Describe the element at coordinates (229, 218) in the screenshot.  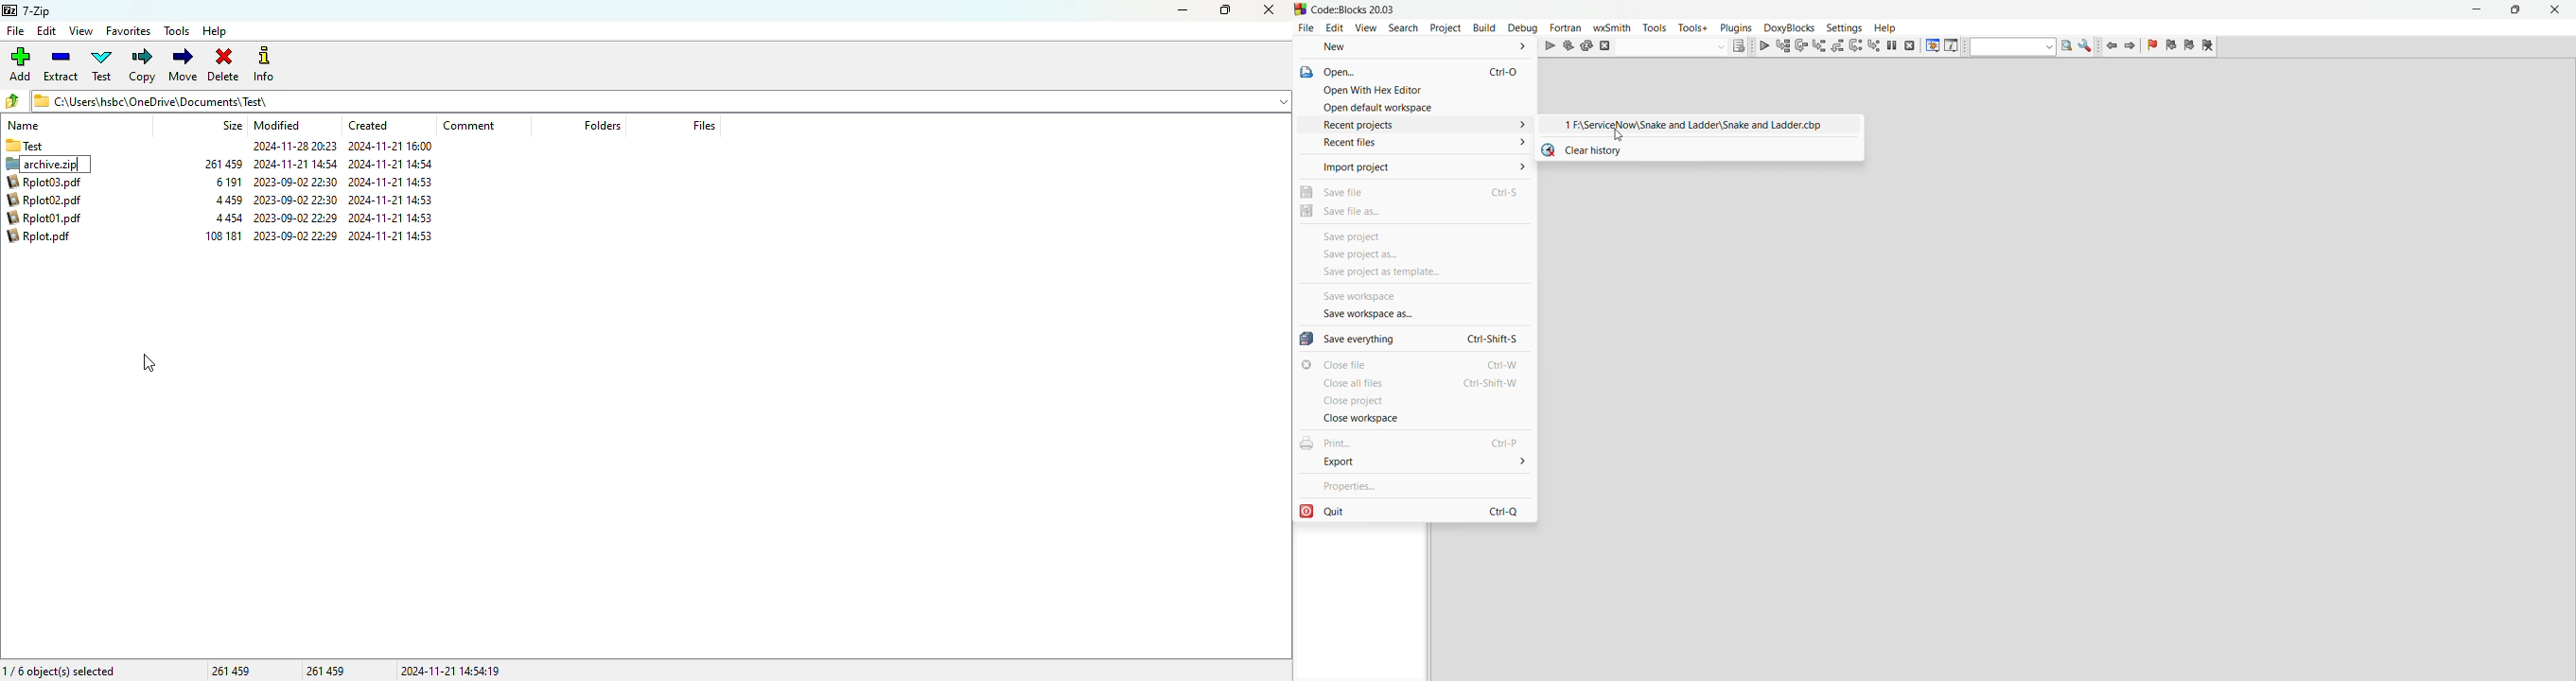
I see `4 454` at that location.